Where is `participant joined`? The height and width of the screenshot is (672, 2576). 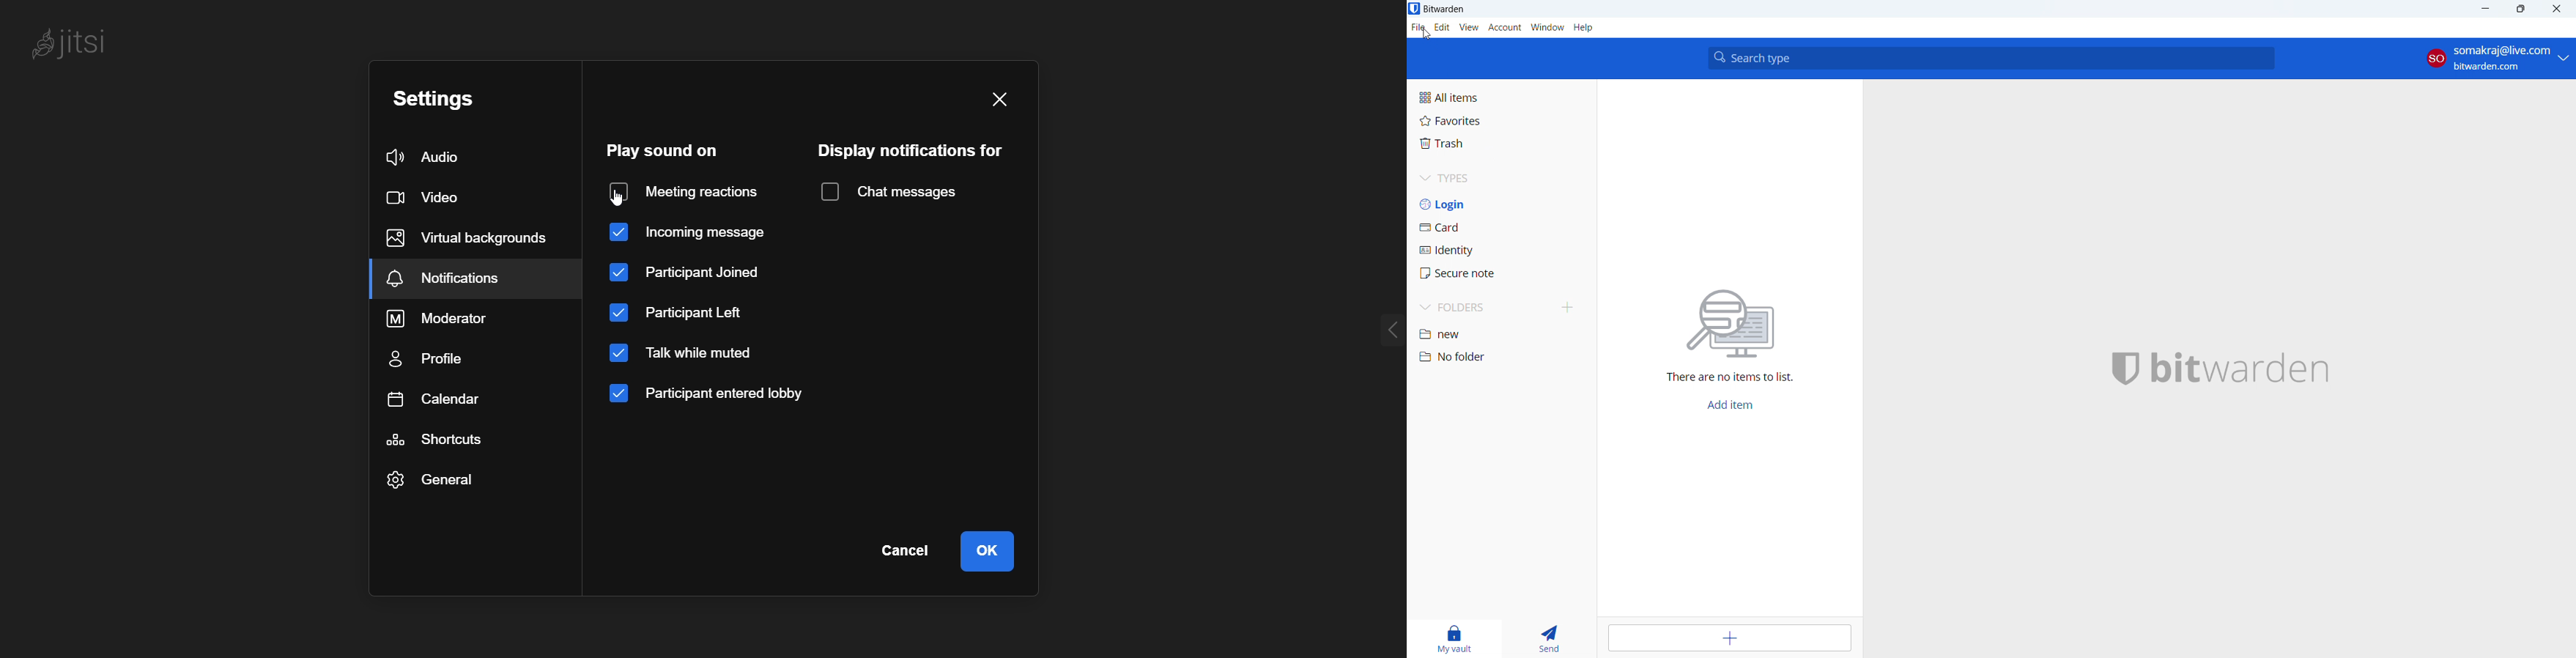 participant joined is located at coordinates (687, 275).